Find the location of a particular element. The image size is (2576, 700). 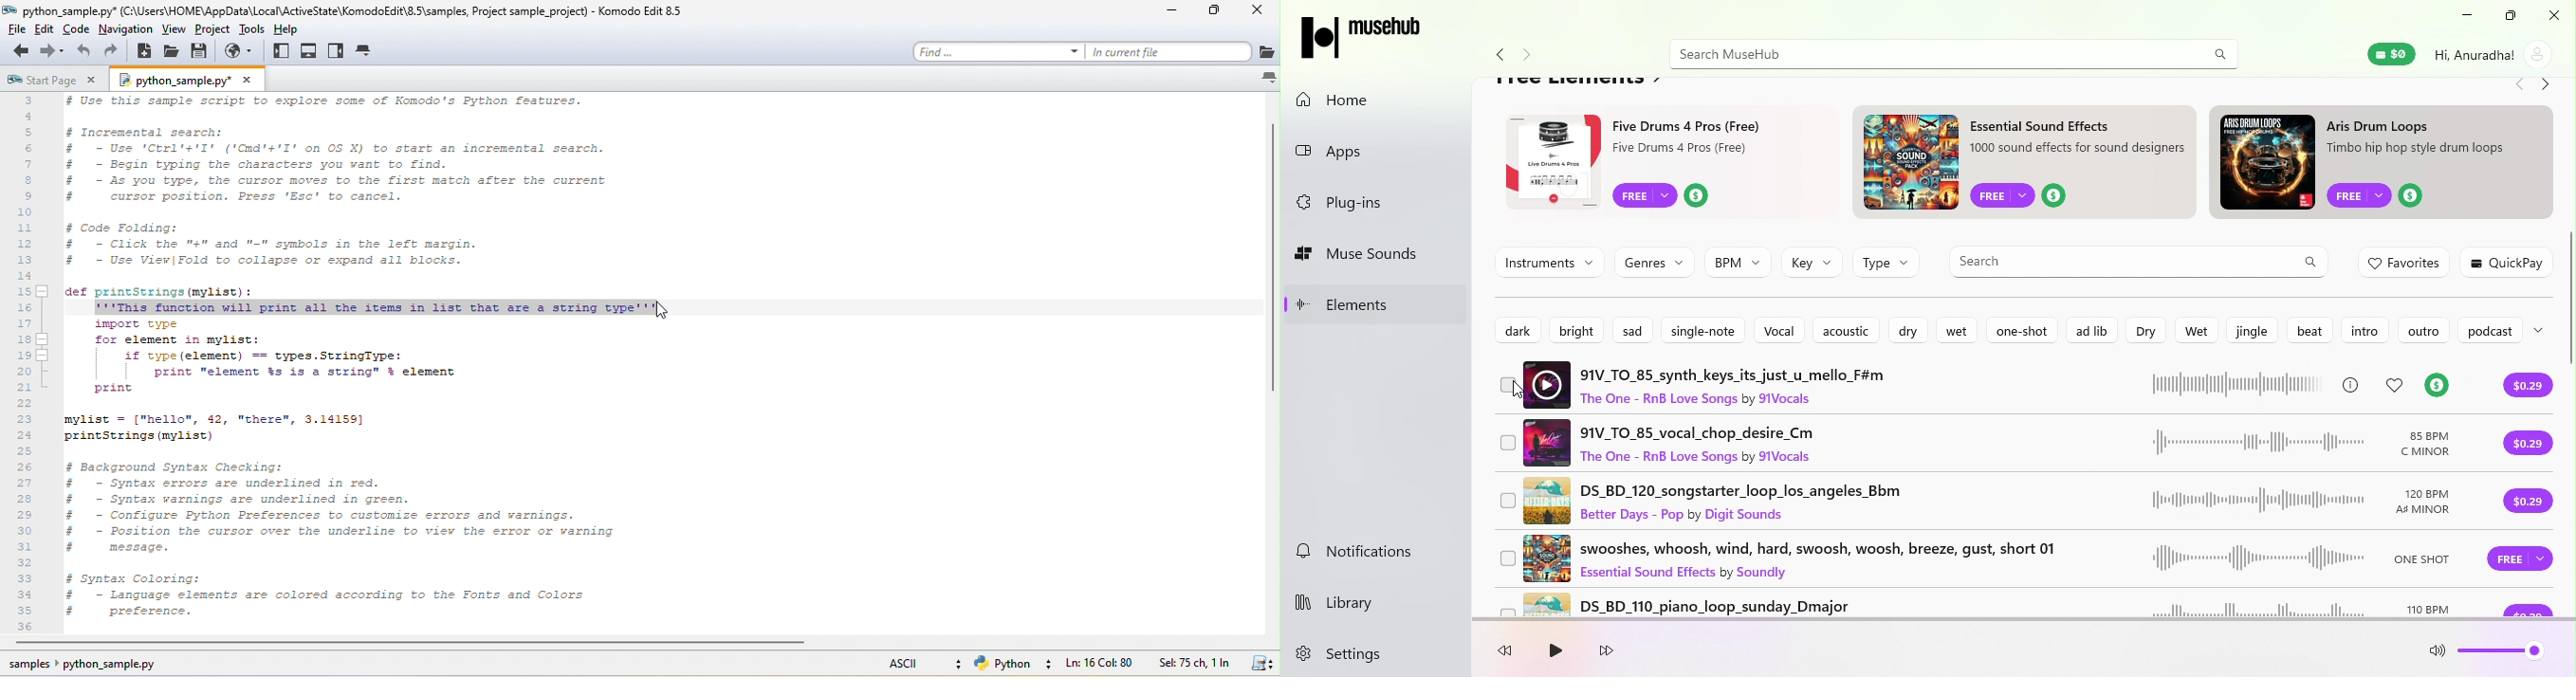

close is located at coordinates (1260, 13).